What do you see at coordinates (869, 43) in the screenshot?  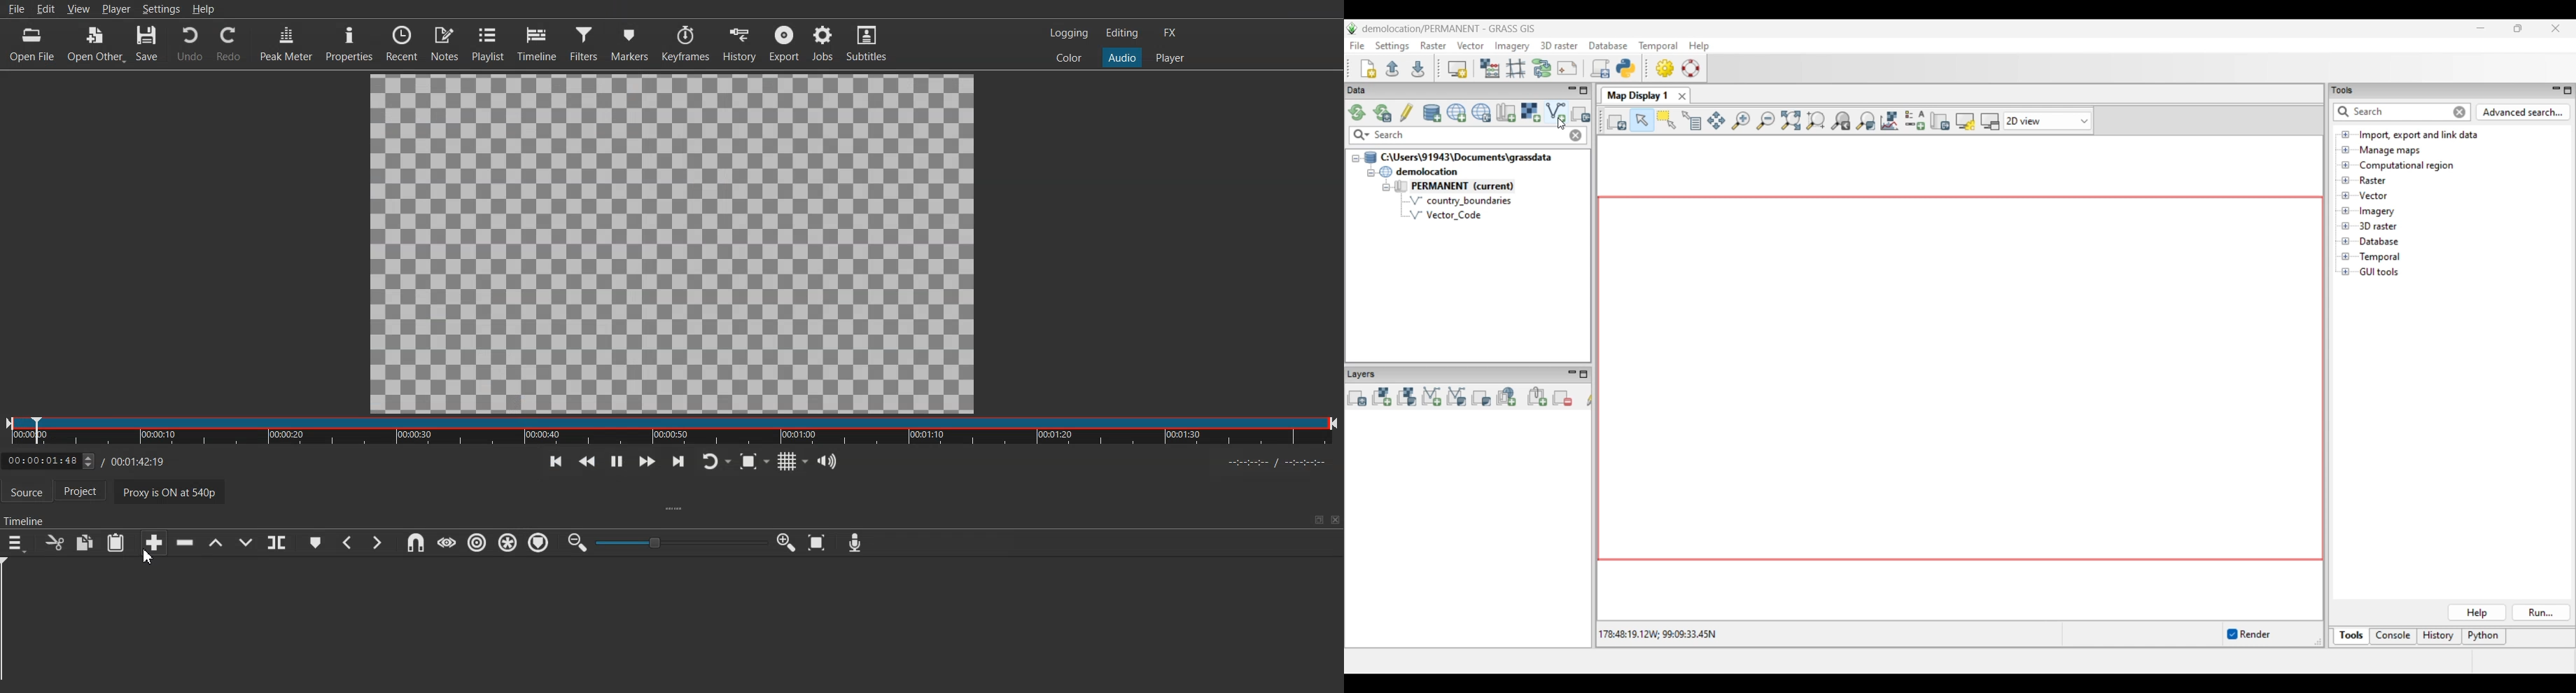 I see `Subtitles` at bounding box center [869, 43].